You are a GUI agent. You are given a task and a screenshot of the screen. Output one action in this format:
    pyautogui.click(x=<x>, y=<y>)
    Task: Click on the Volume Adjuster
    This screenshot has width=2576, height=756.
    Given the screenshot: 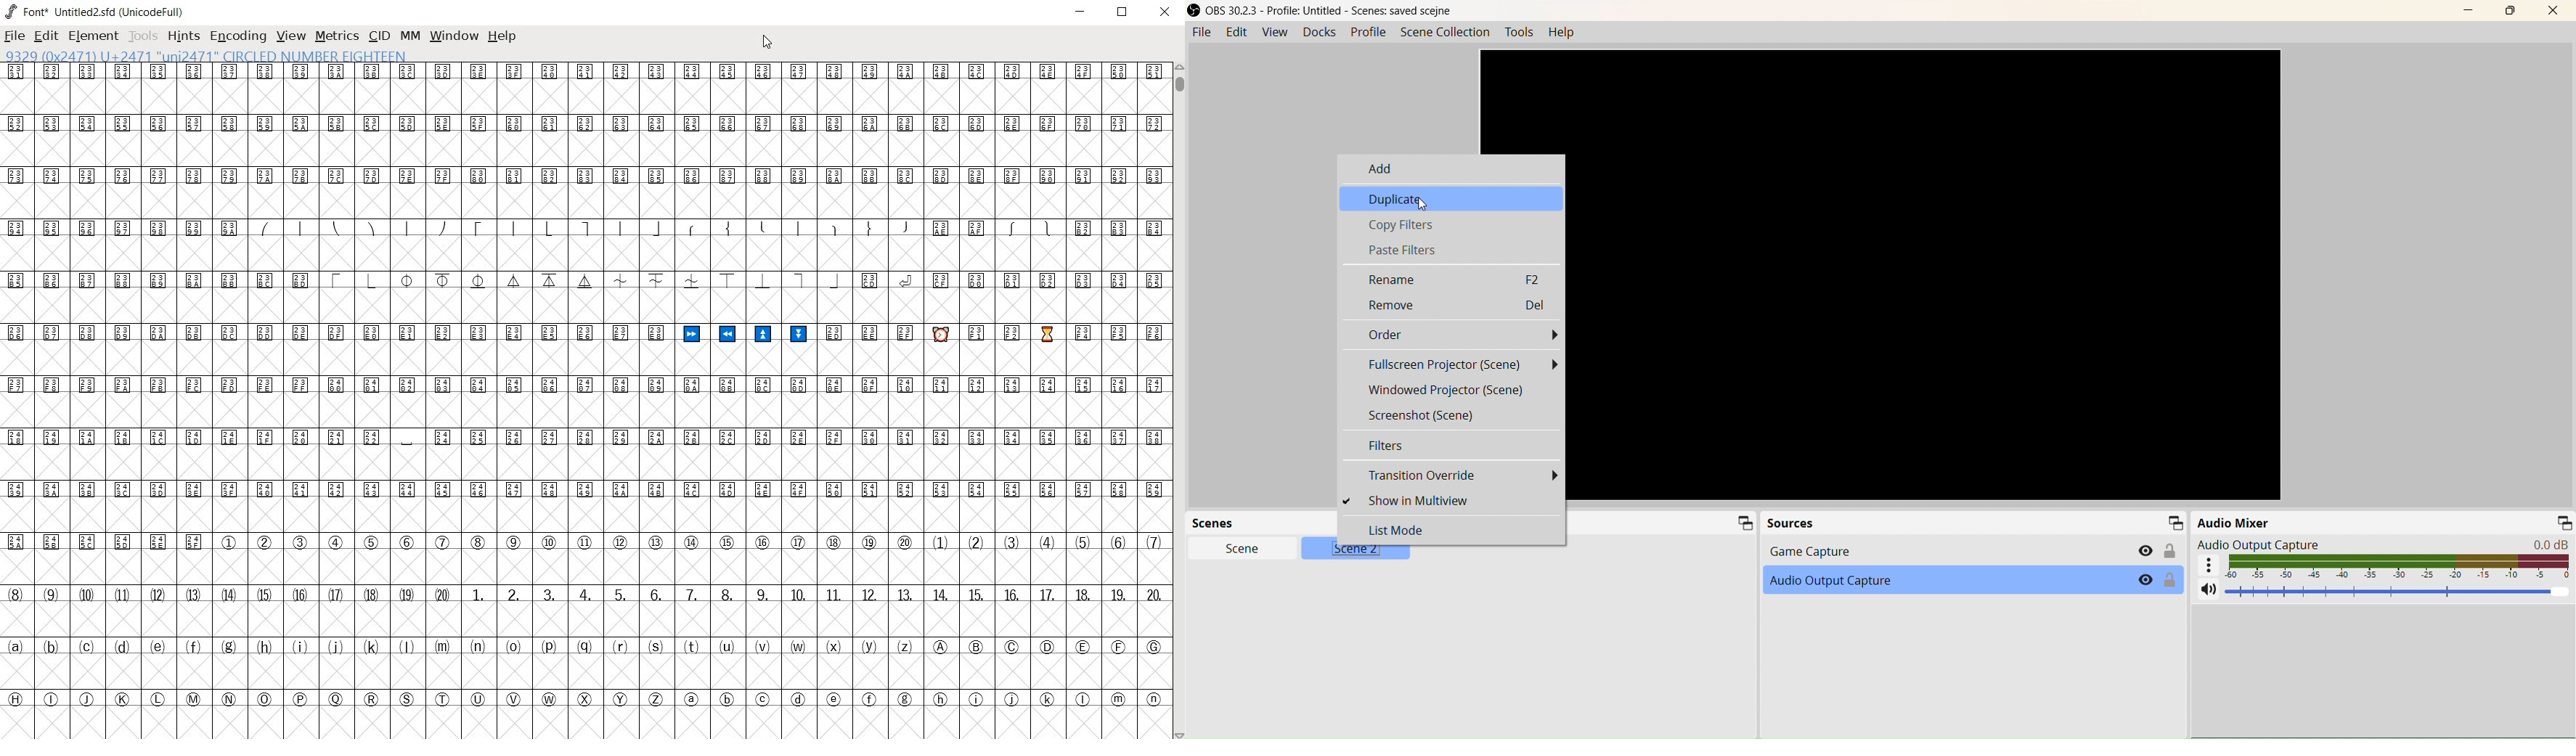 What is the action you would take?
    pyautogui.click(x=2400, y=590)
    